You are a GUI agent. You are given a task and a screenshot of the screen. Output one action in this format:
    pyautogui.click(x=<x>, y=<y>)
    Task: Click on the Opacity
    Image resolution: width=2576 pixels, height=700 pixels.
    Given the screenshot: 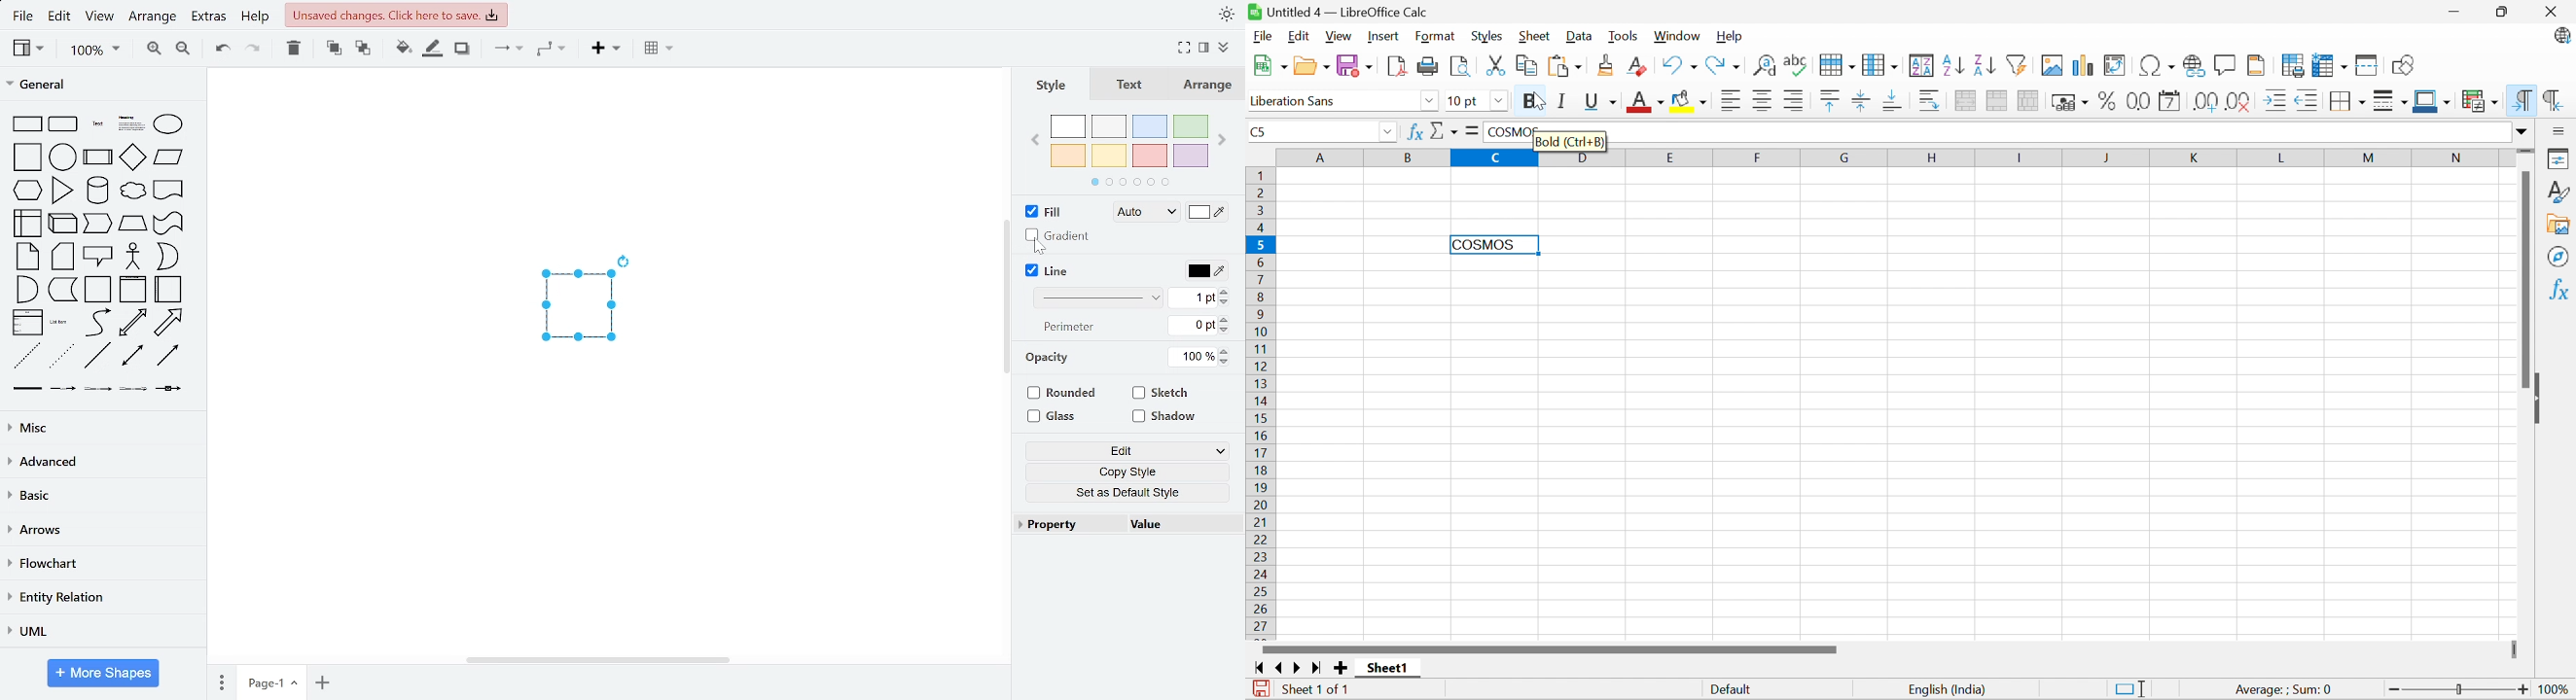 What is the action you would take?
    pyautogui.click(x=1047, y=359)
    